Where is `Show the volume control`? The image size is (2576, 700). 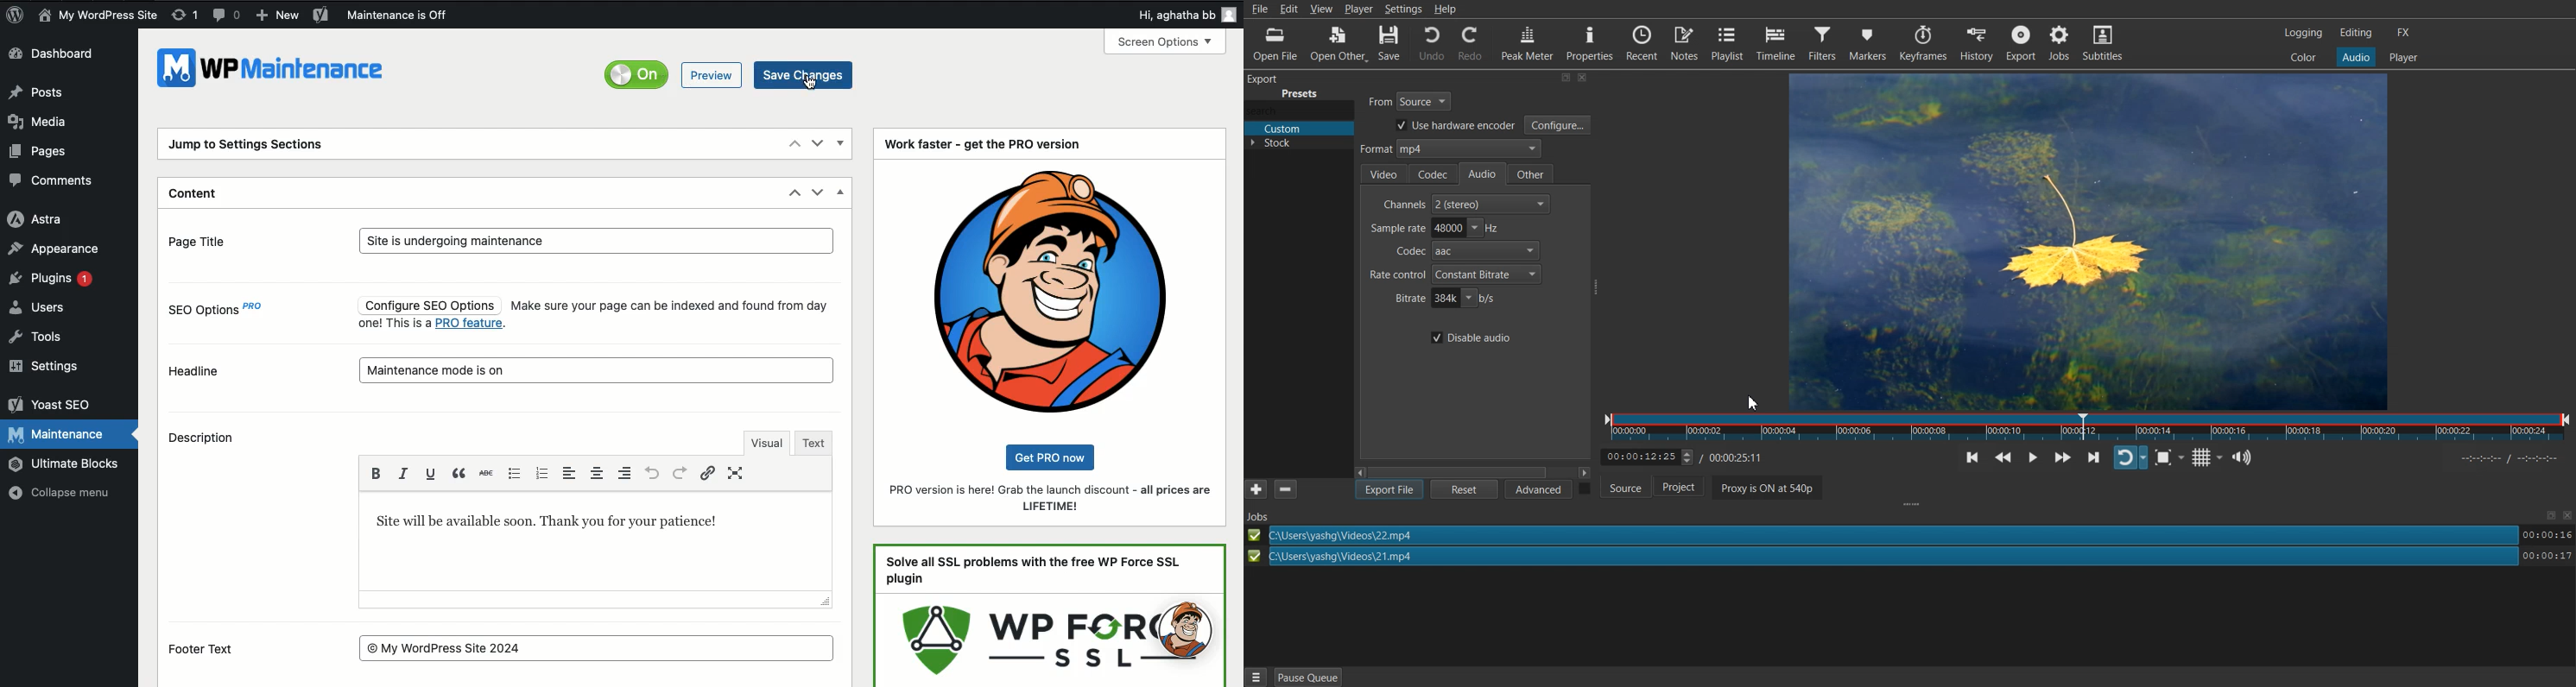
Show the volume control is located at coordinates (2245, 458).